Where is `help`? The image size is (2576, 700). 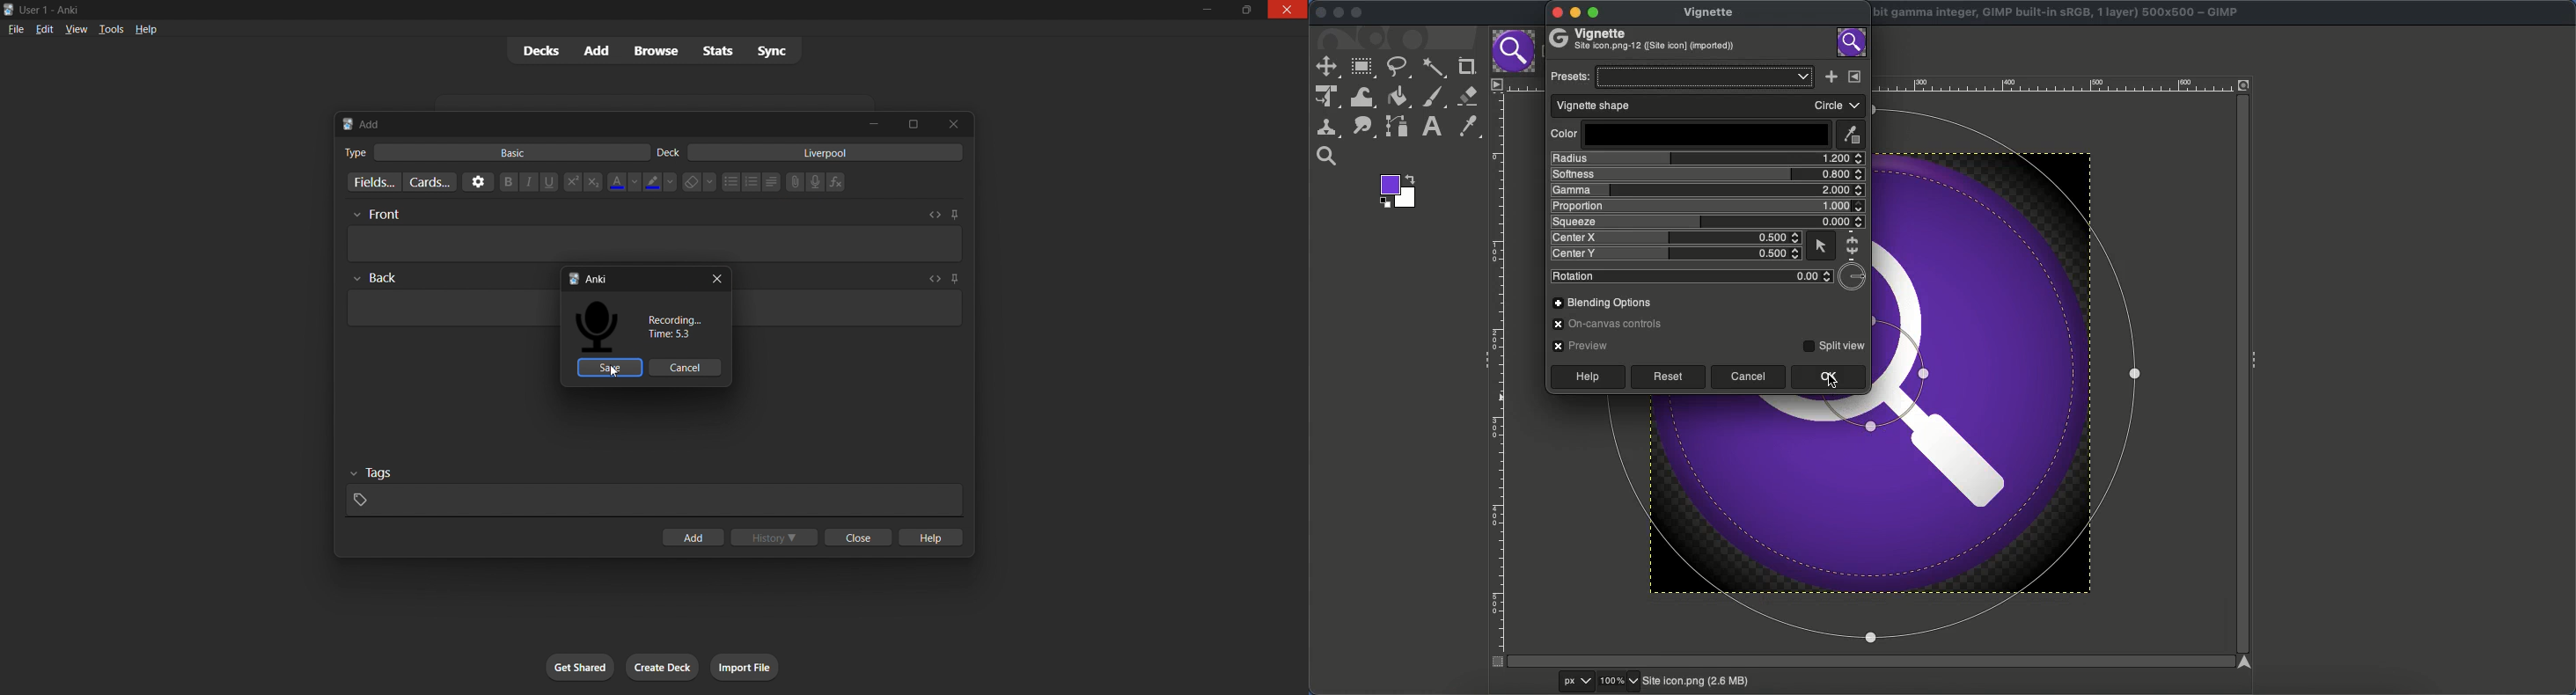 help is located at coordinates (935, 537).